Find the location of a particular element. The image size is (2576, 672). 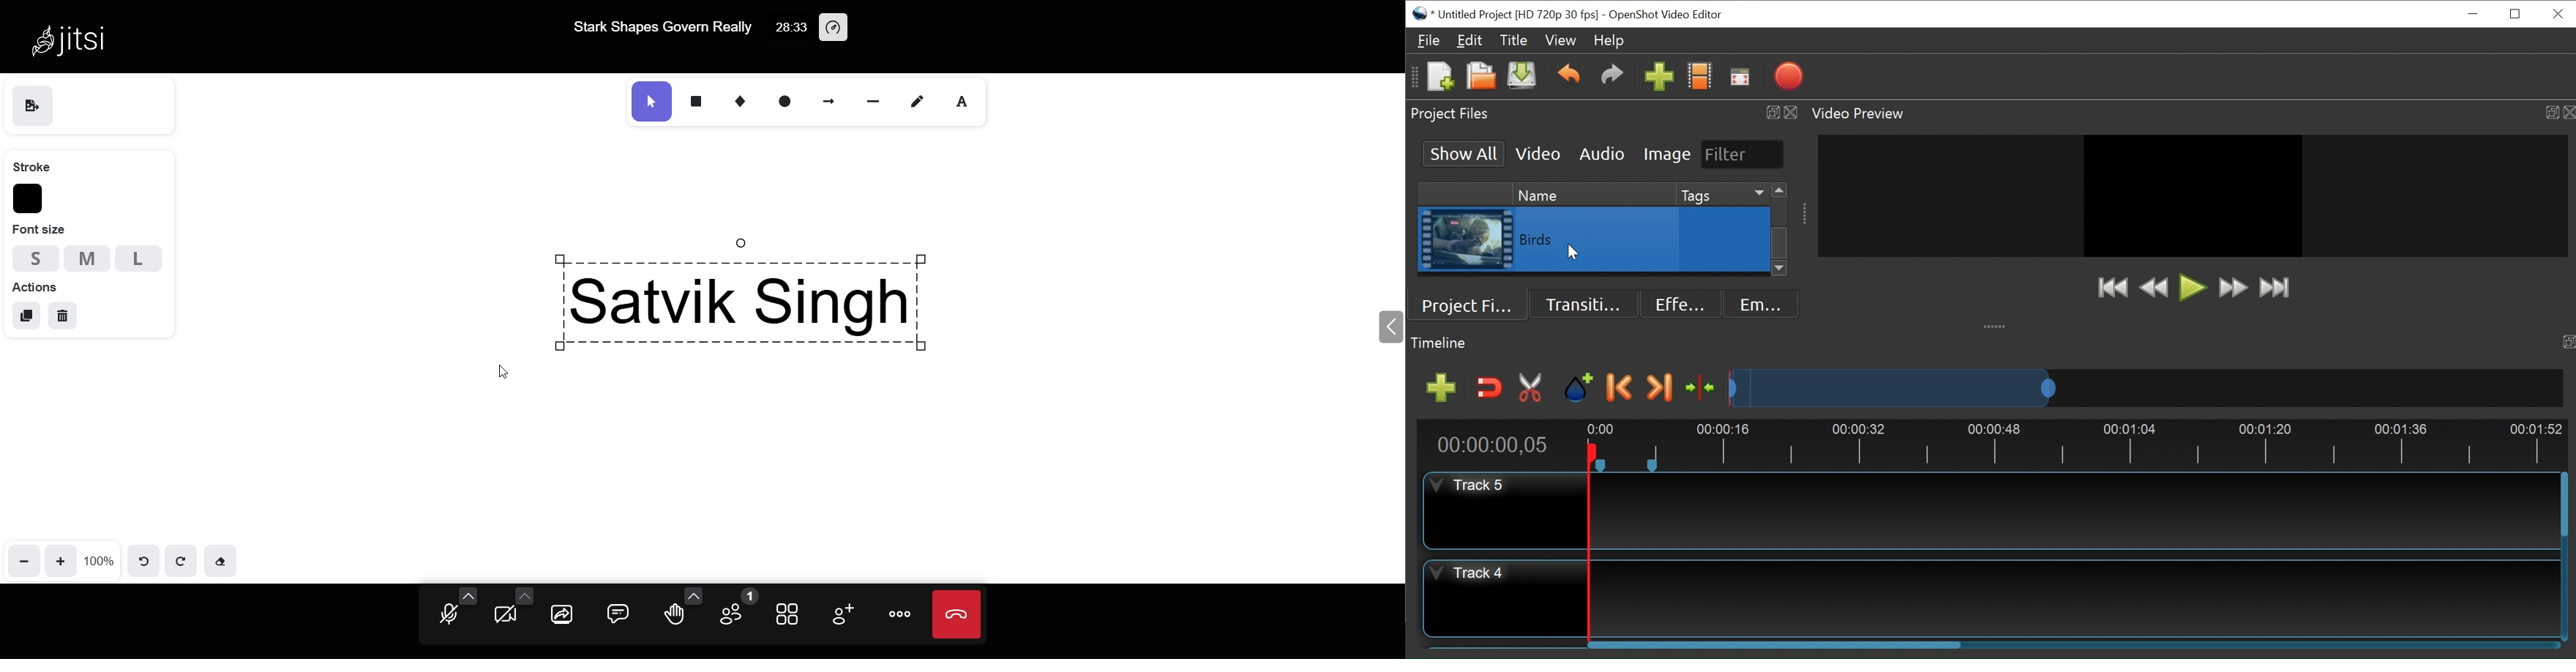

Current Position is located at coordinates (1492, 447).